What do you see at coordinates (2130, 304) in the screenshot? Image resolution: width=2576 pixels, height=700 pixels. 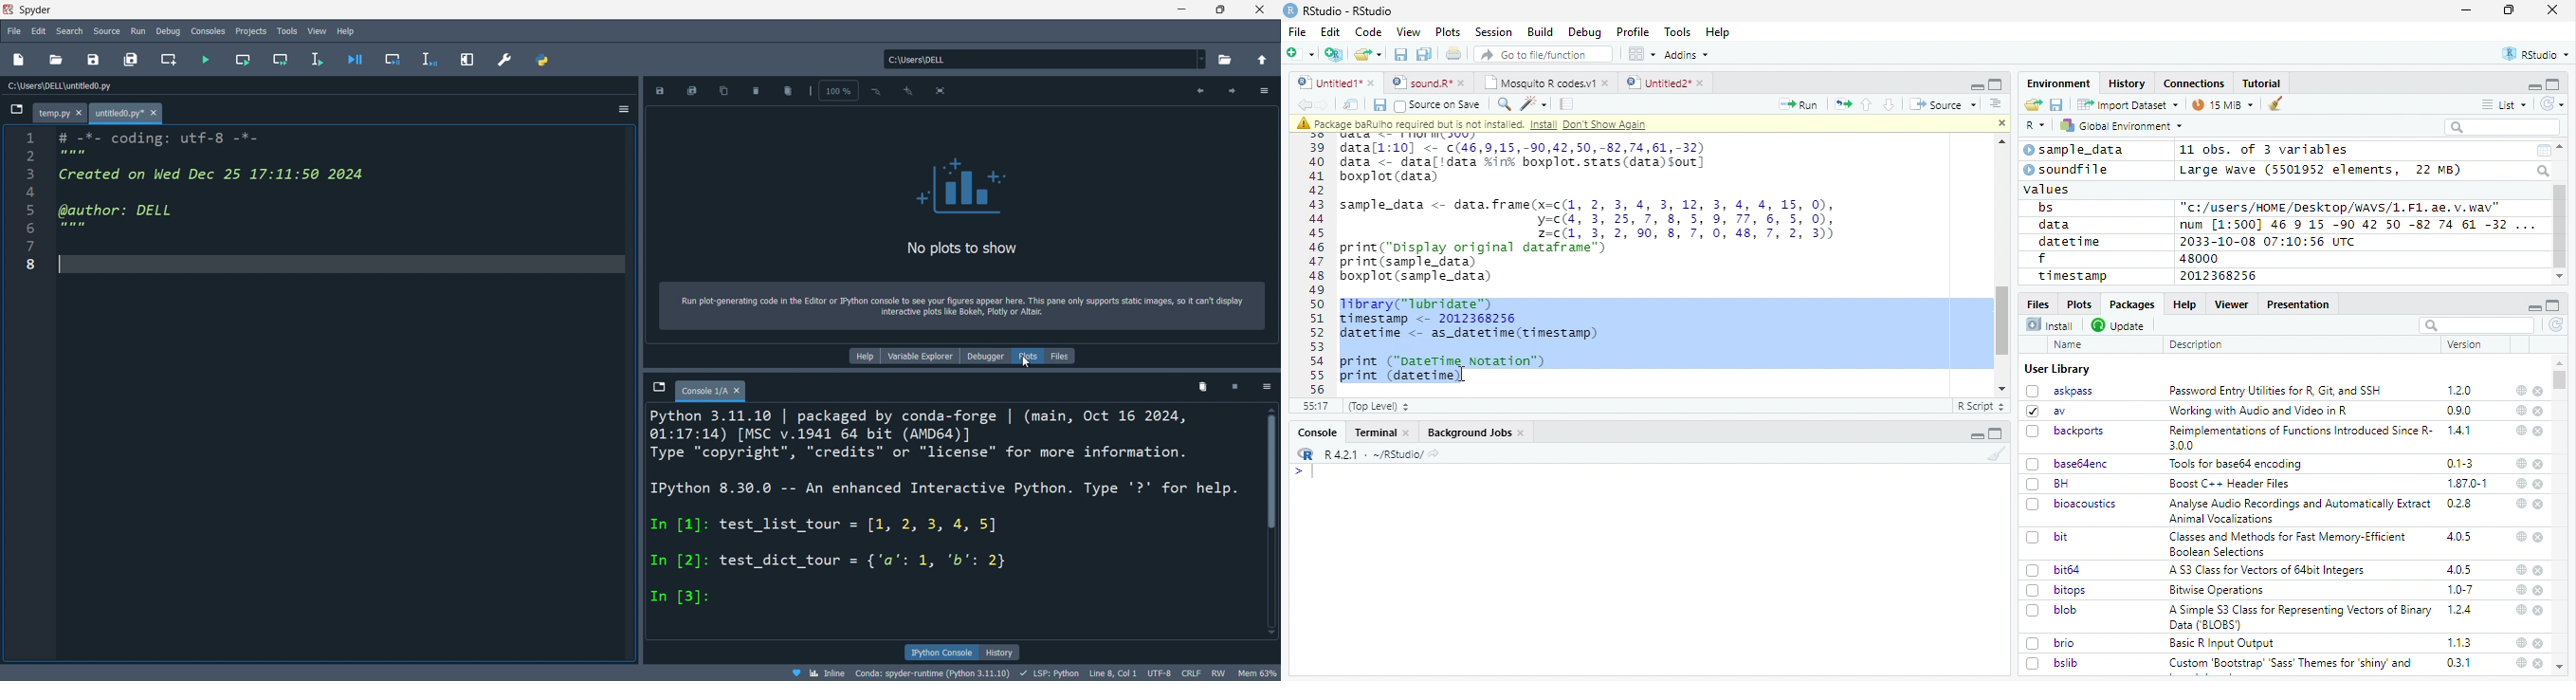 I see `Packages` at bounding box center [2130, 304].